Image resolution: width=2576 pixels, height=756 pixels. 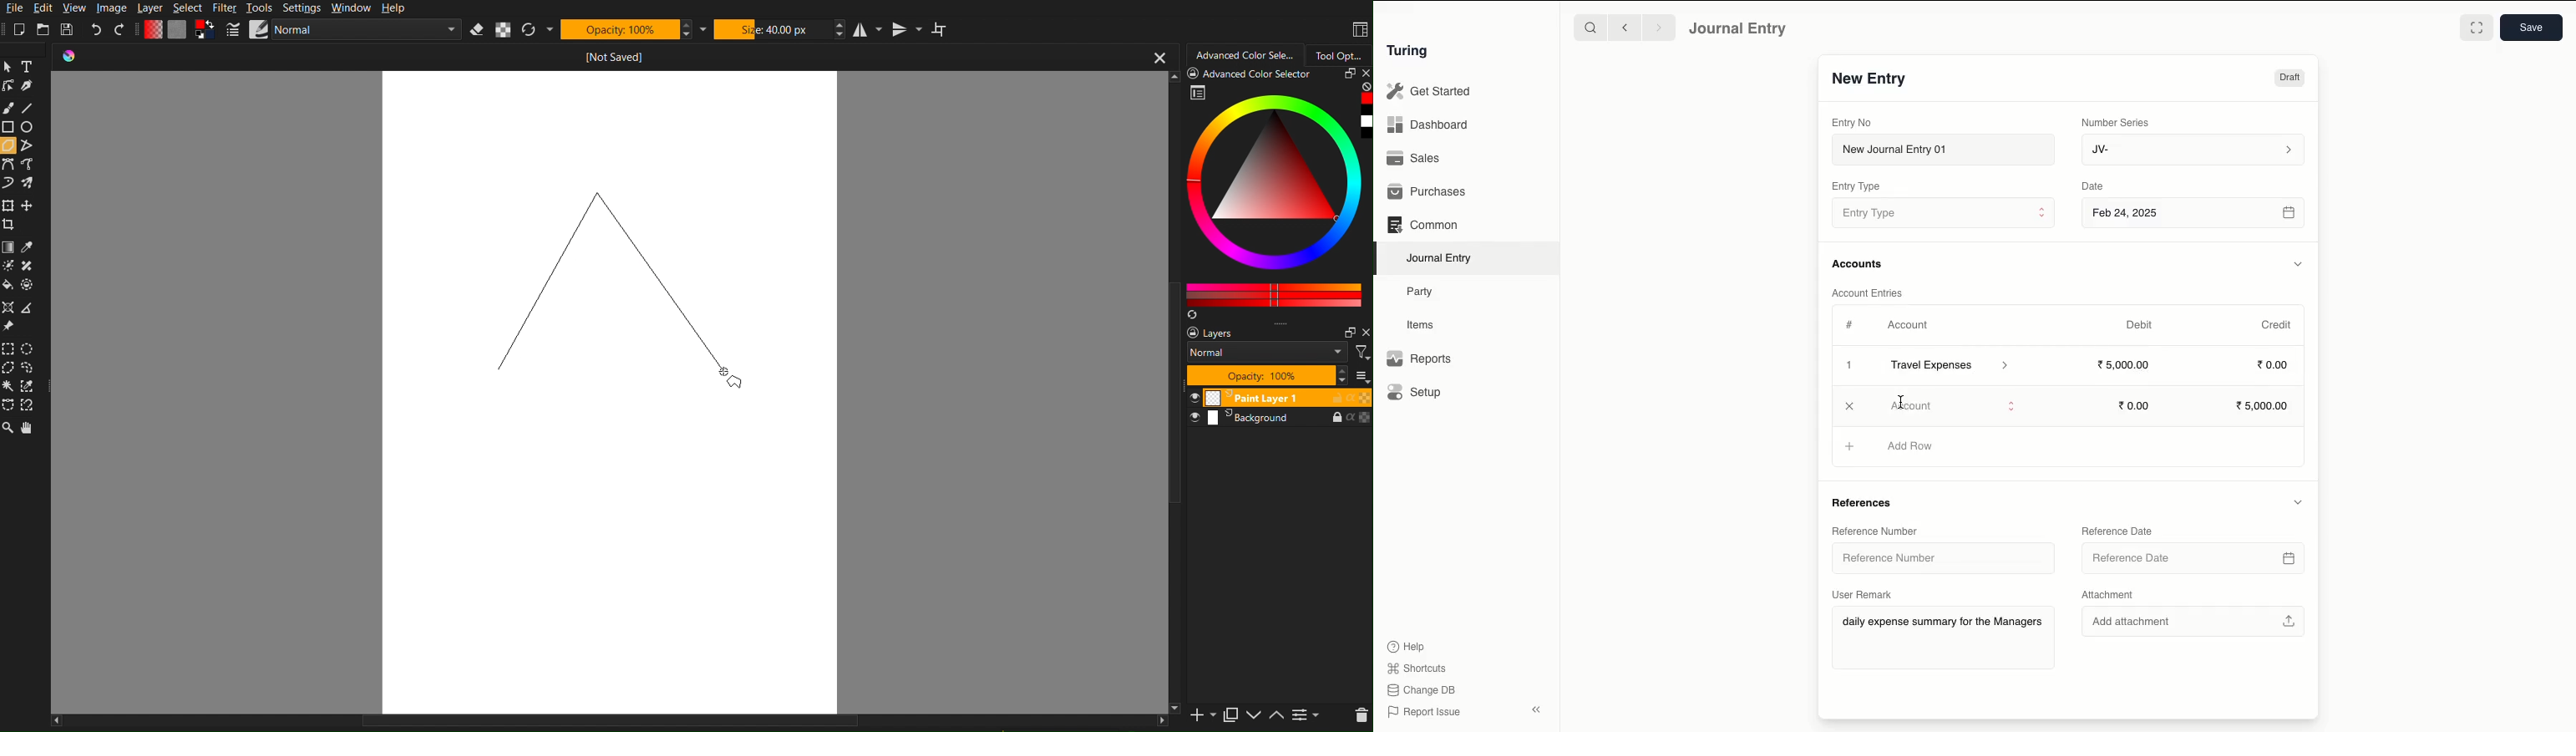 What do you see at coordinates (477, 30) in the screenshot?
I see `Erase` at bounding box center [477, 30].